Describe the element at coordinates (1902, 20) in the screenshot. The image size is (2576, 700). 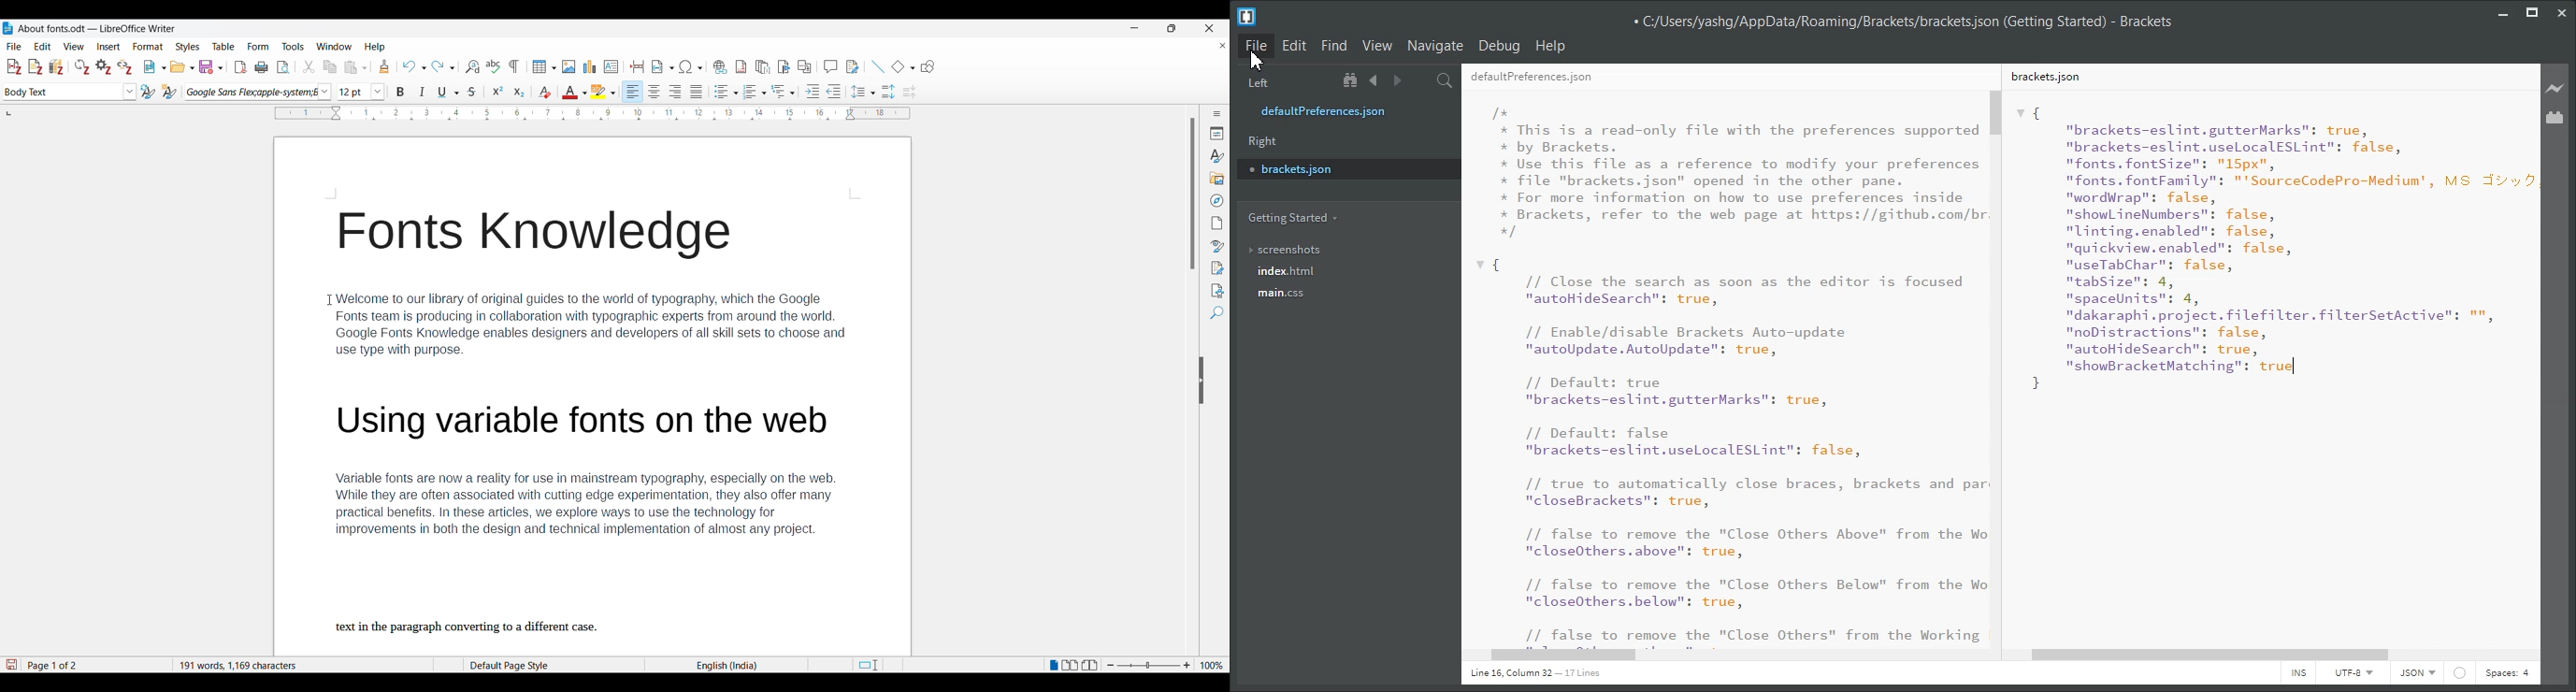
I see `C:/Users/yashg/AppData/Roaming/Brackets/brackets json (Getting Started) - Brackets` at that location.